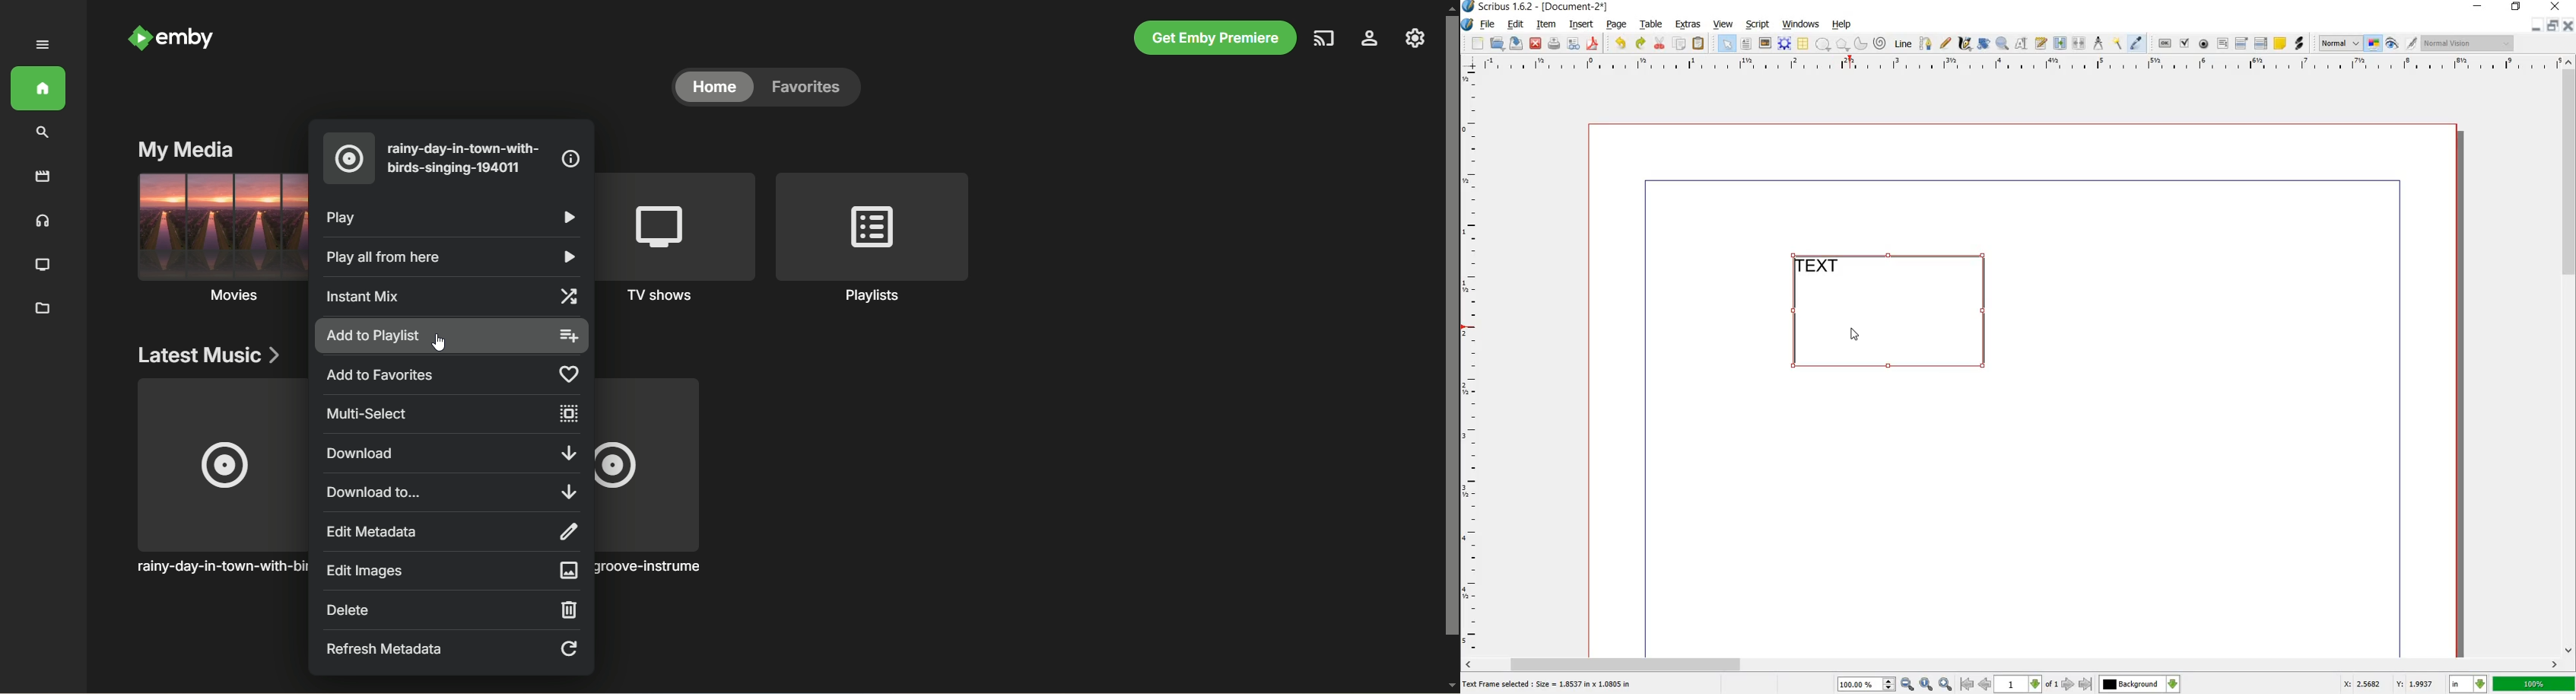 This screenshot has height=700, width=2576. Describe the element at coordinates (1727, 43) in the screenshot. I see `select item` at that location.